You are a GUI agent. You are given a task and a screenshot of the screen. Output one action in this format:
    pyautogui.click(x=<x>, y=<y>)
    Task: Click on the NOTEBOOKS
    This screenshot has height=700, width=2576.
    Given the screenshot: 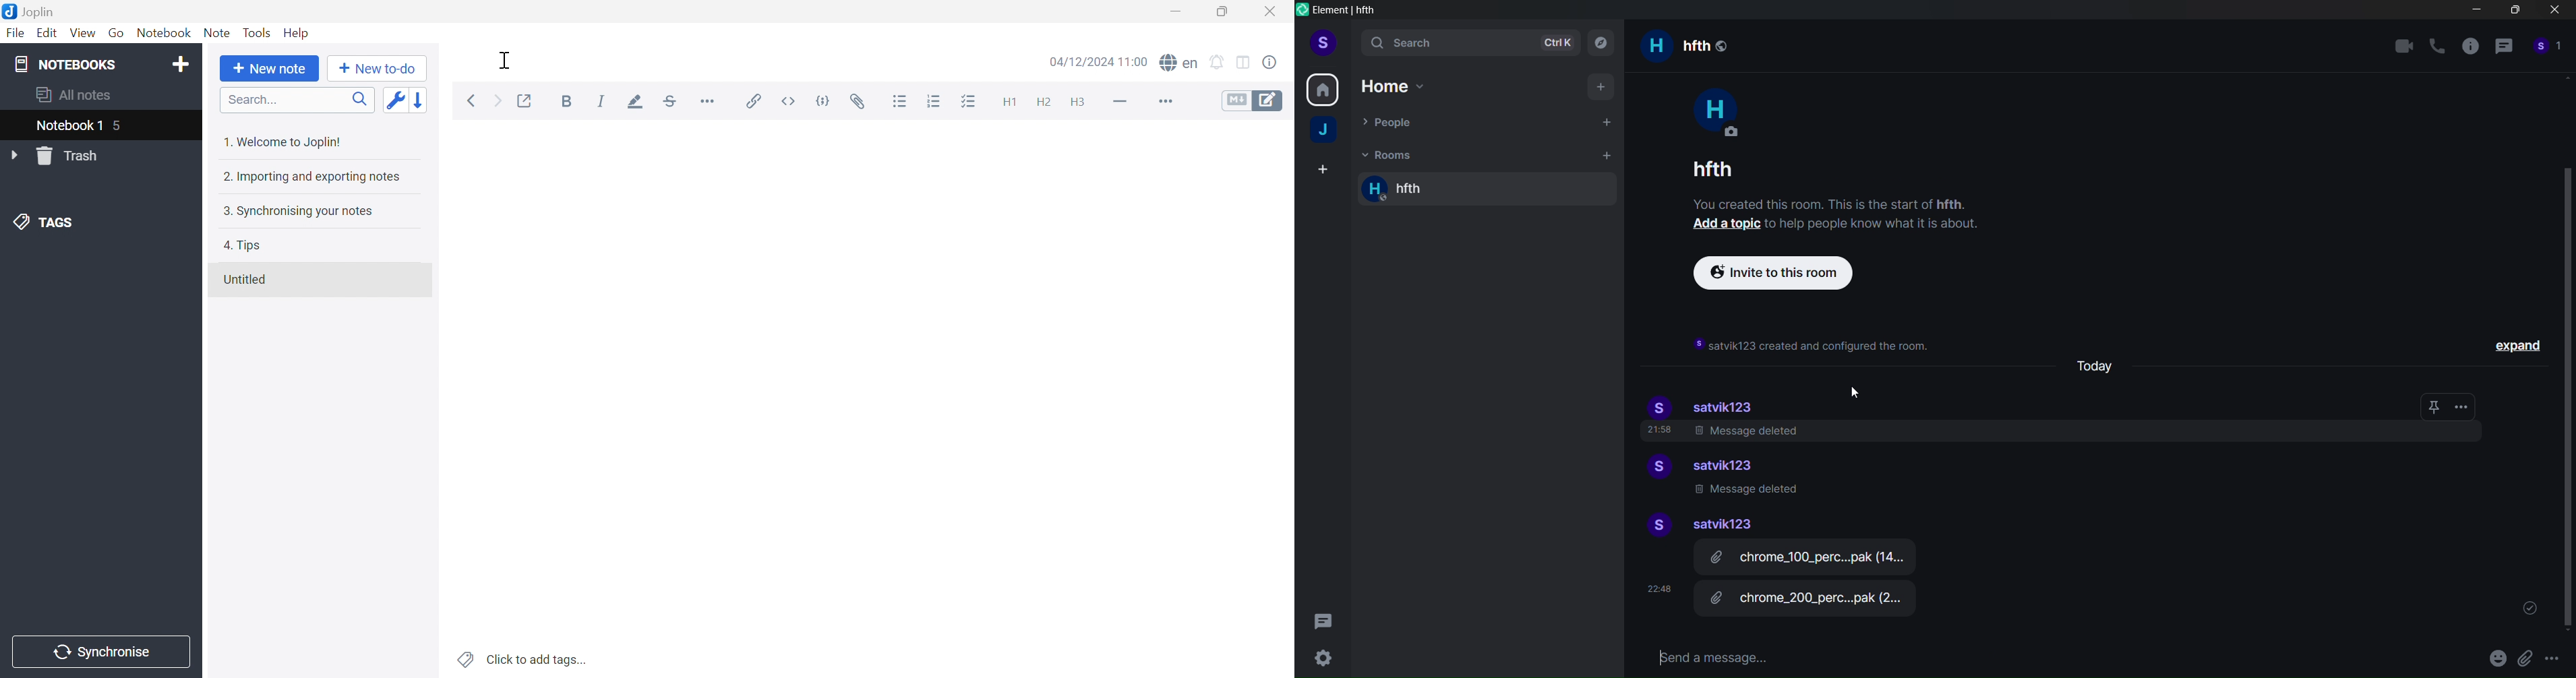 What is the action you would take?
    pyautogui.click(x=67, y=65)
    